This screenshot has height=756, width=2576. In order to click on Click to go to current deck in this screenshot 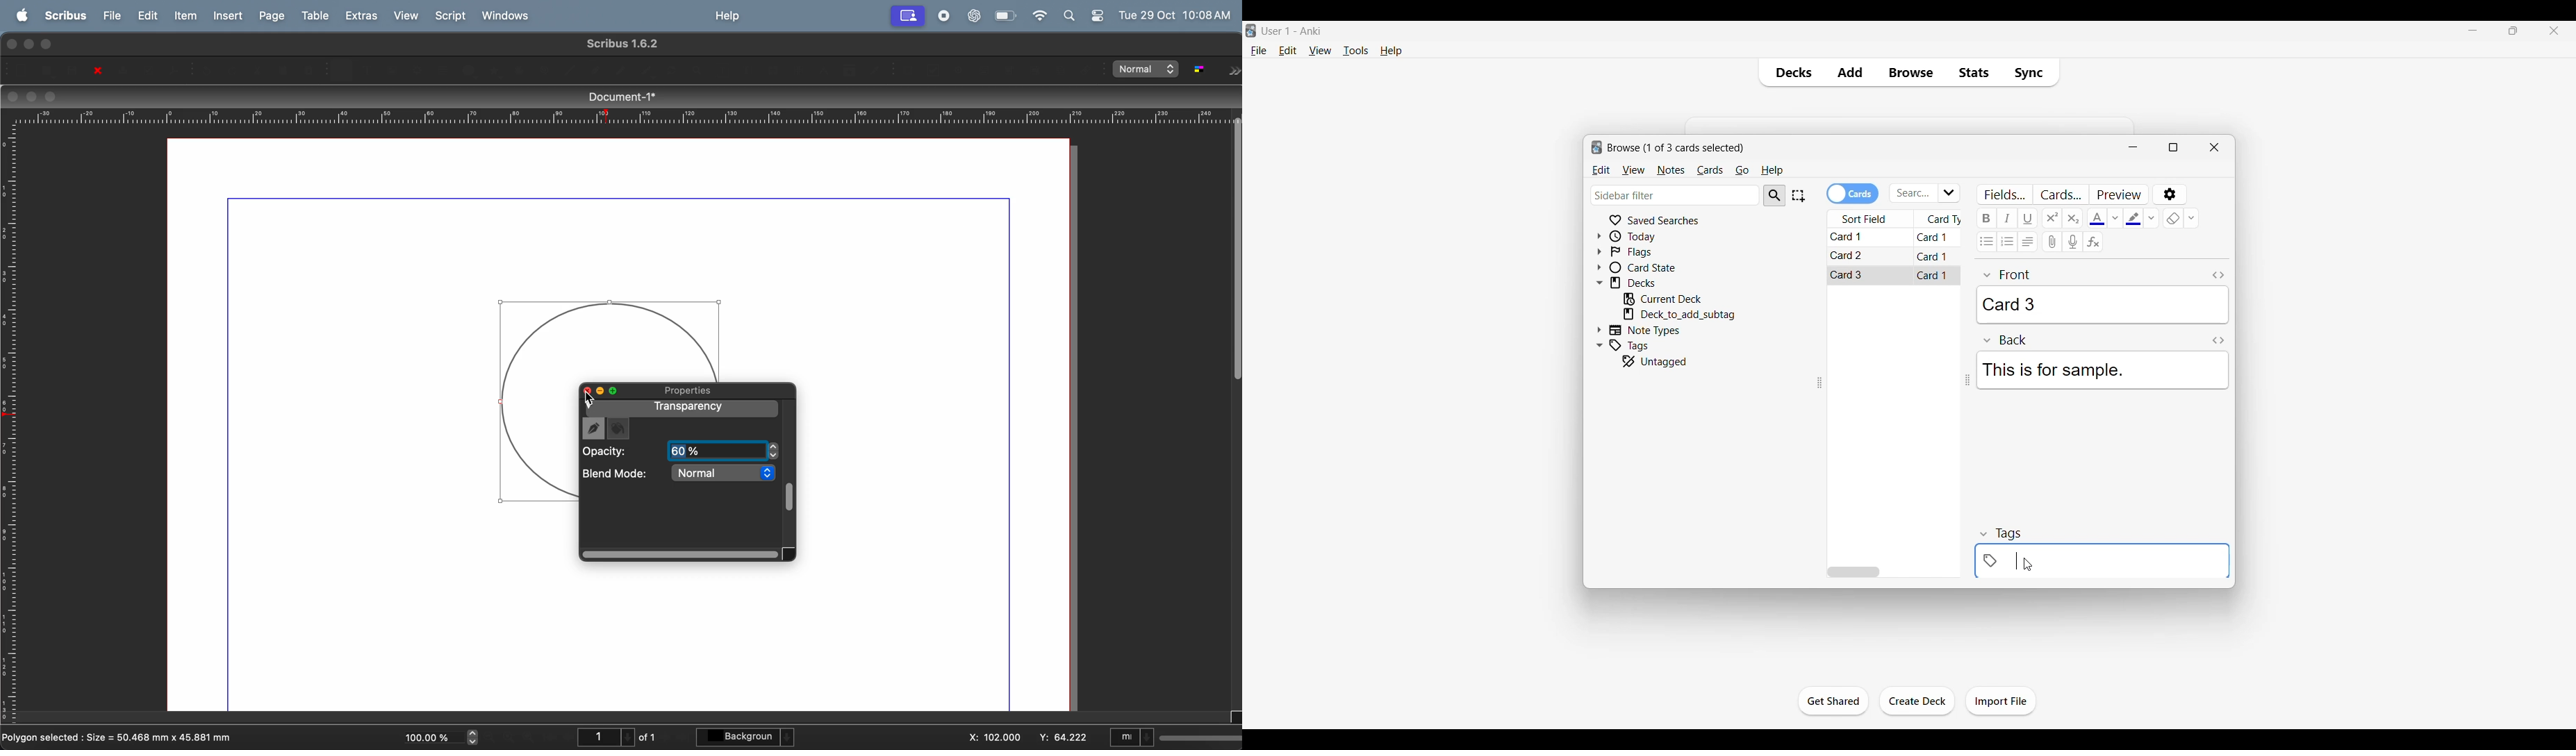, I will do `click(1672, 299)`.